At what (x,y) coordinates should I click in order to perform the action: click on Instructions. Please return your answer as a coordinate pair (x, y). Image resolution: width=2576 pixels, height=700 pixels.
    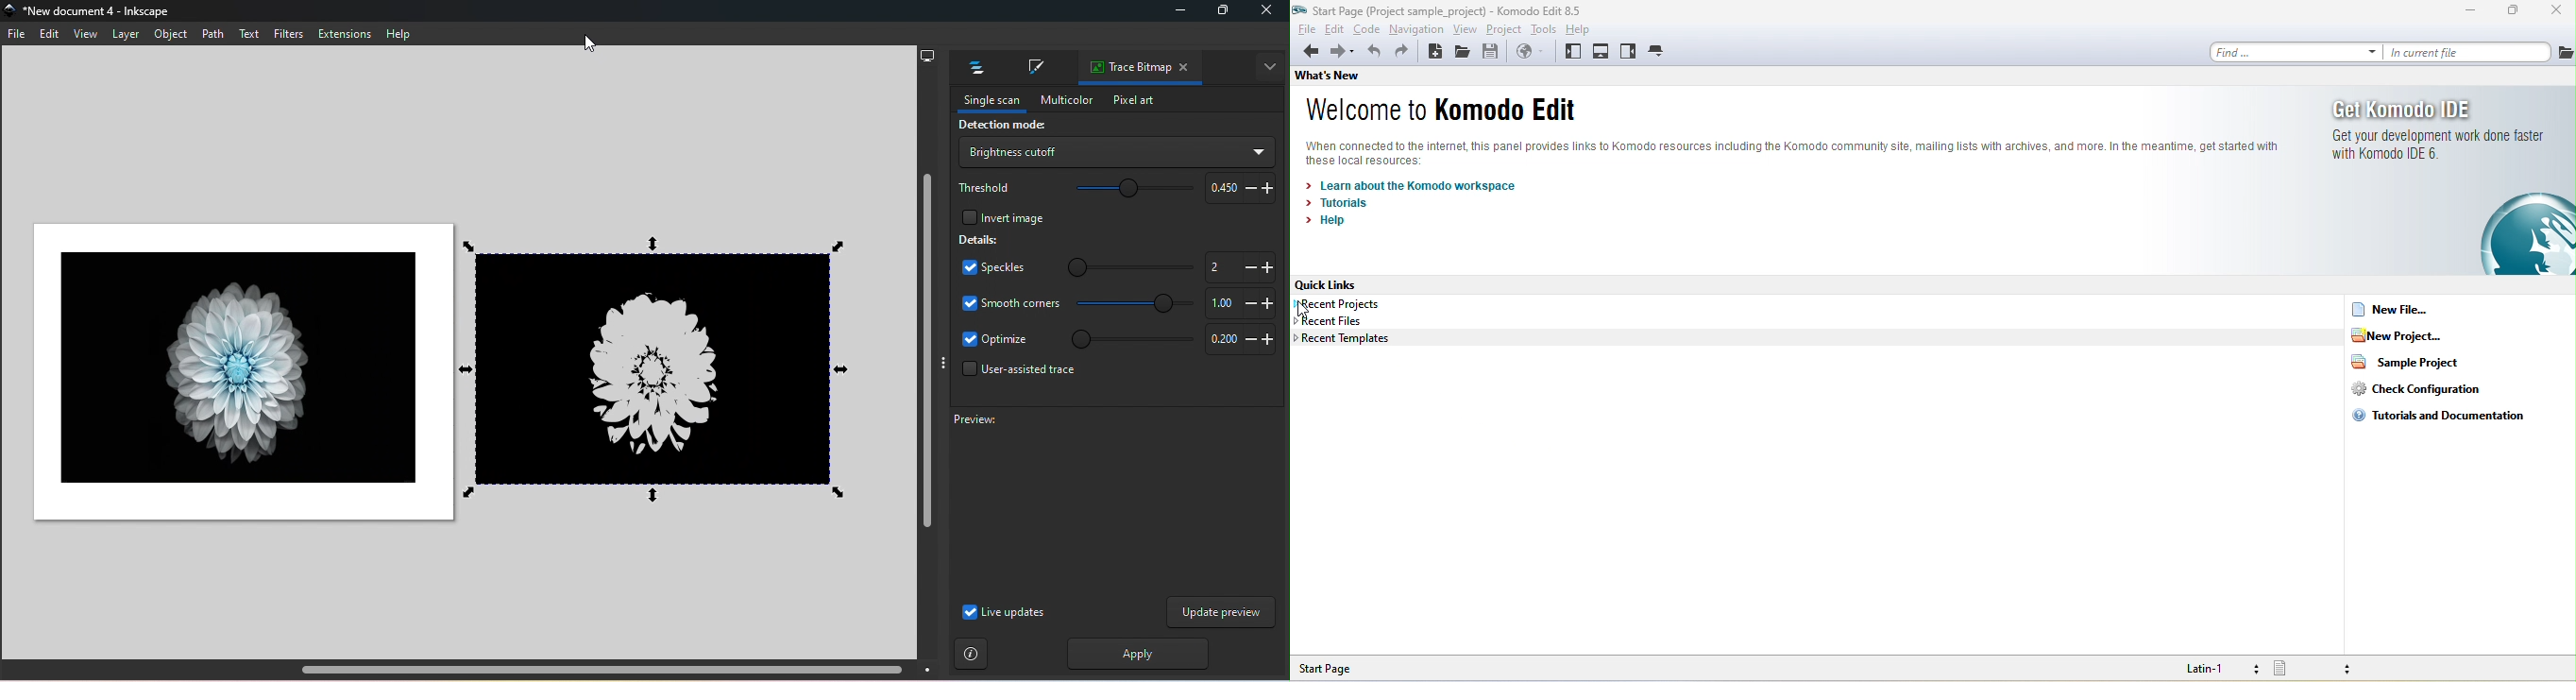
    Looking at the image, I should click on (972, 655).